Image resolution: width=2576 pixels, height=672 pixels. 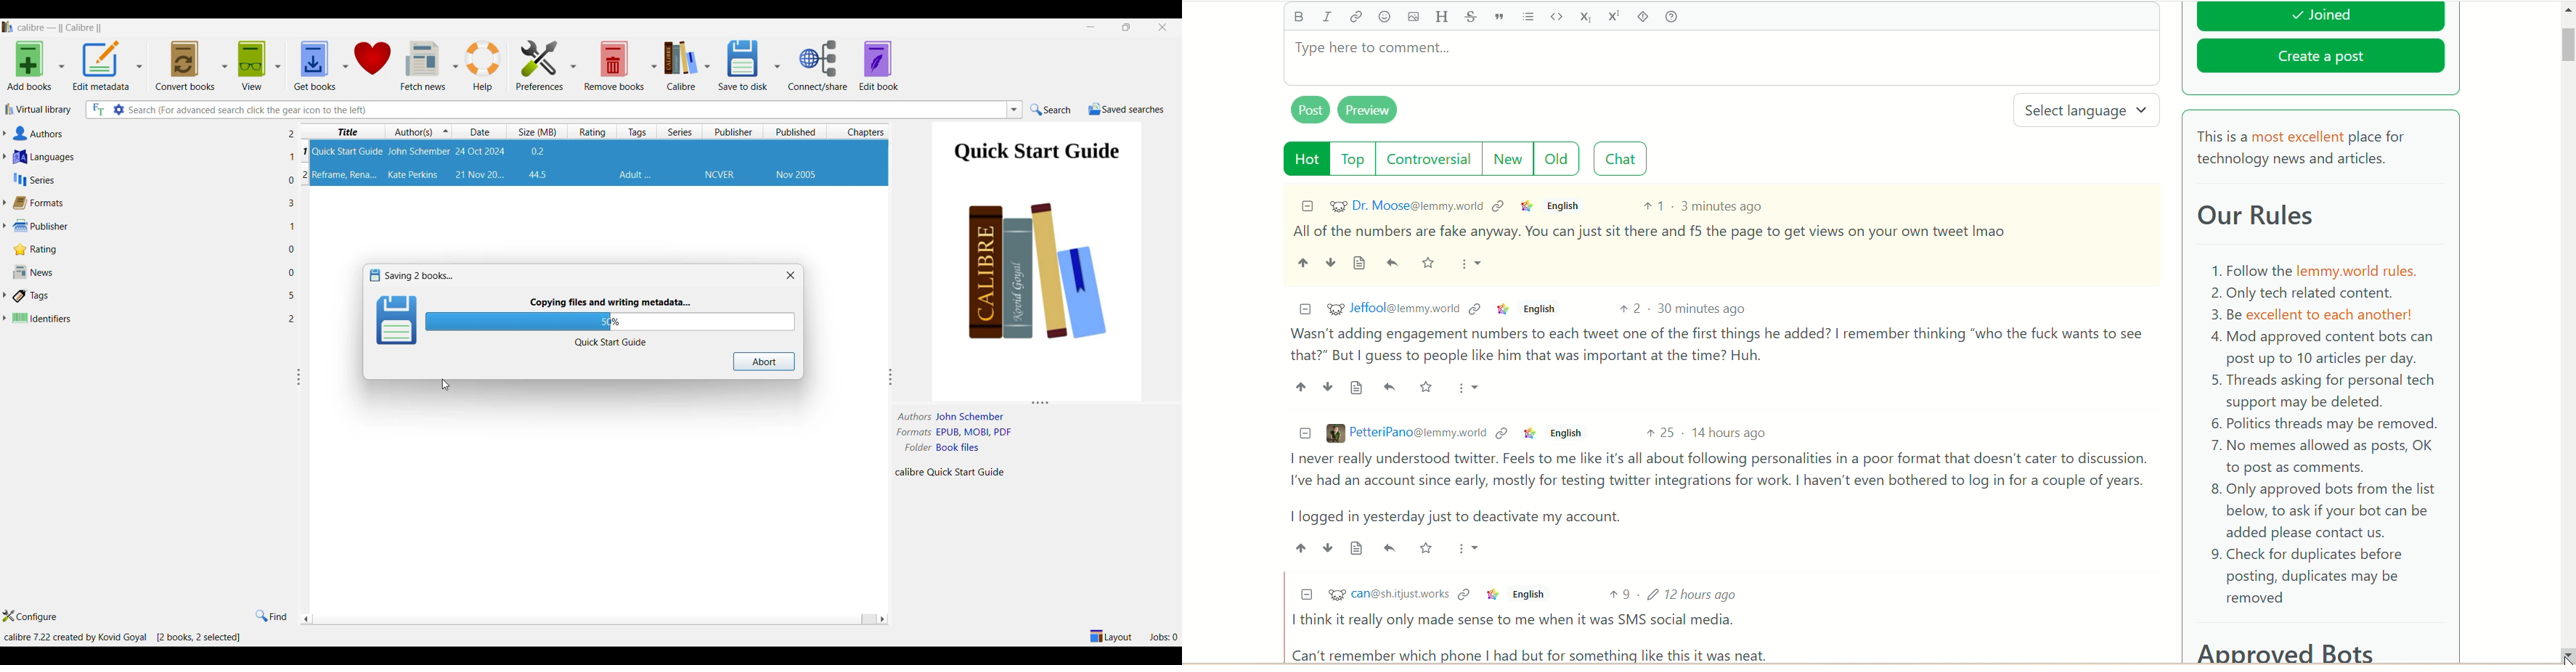 What do you see at coordinates (565, 110) in the screenshot?
I see `Input search` at bounding box center [565, 110].